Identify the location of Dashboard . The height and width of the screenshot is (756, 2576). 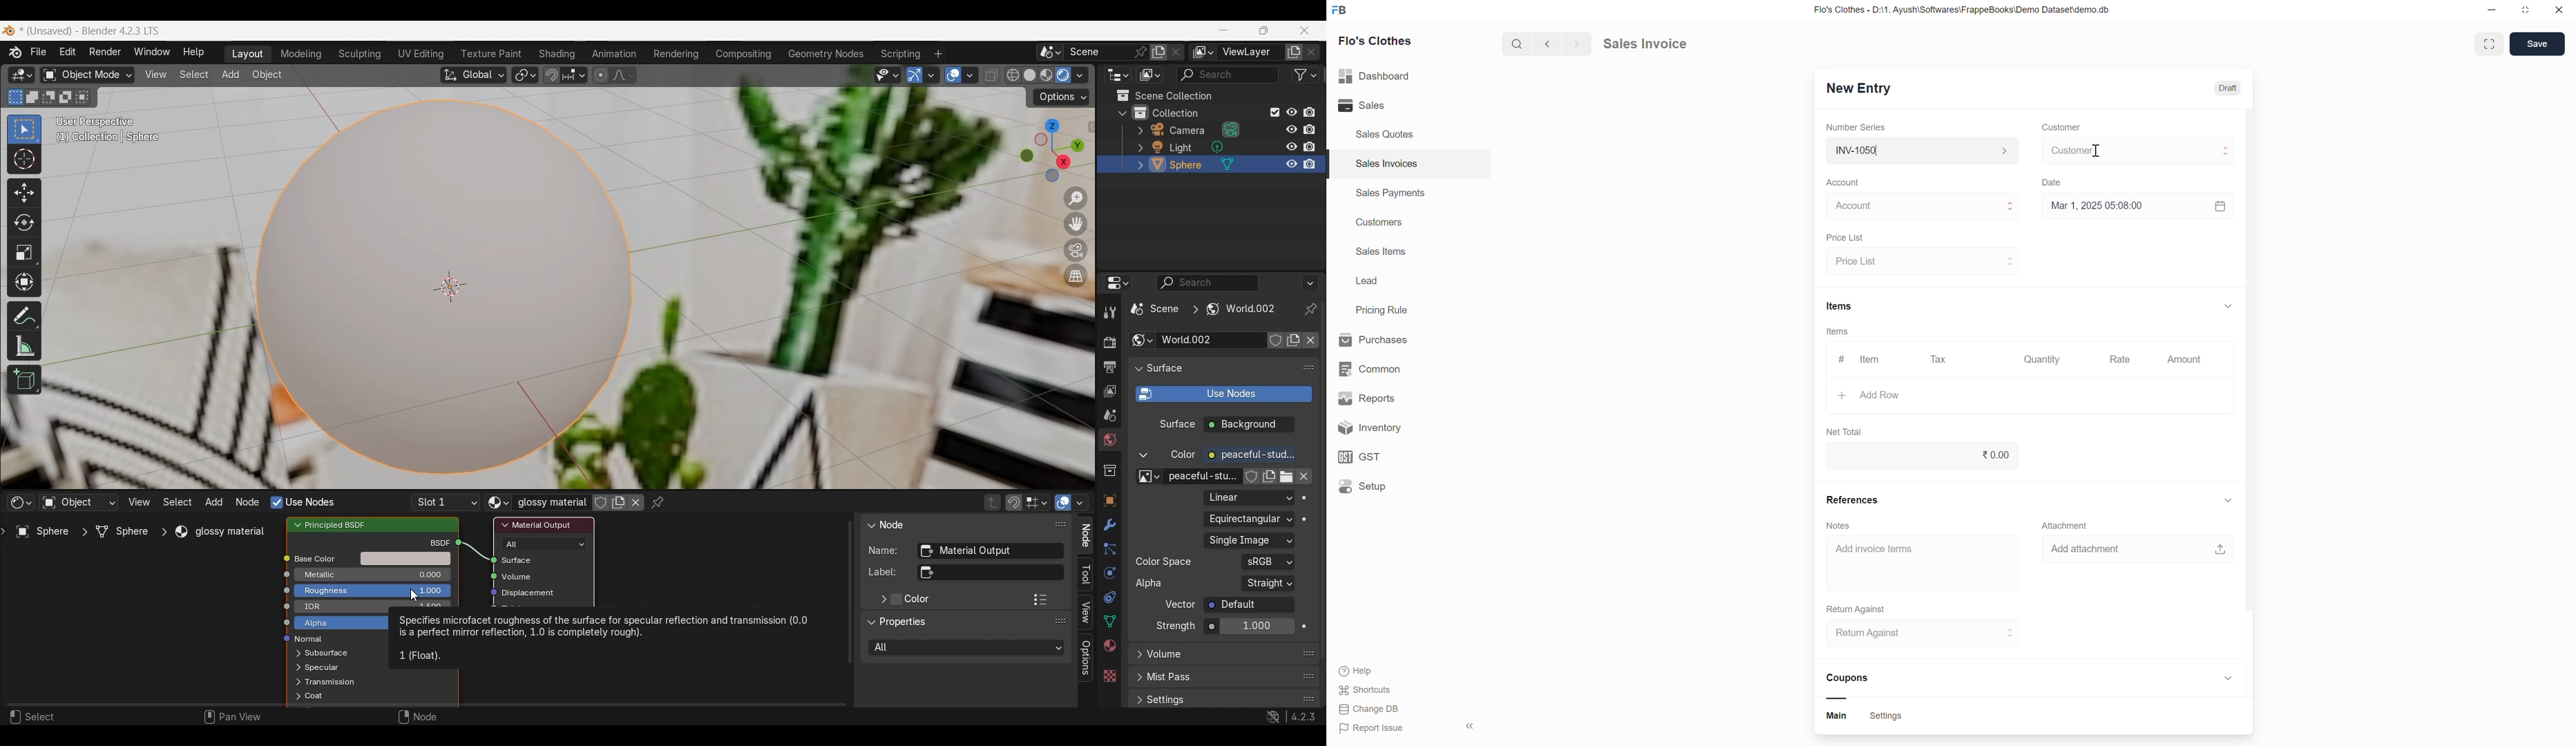
(1392, 76).